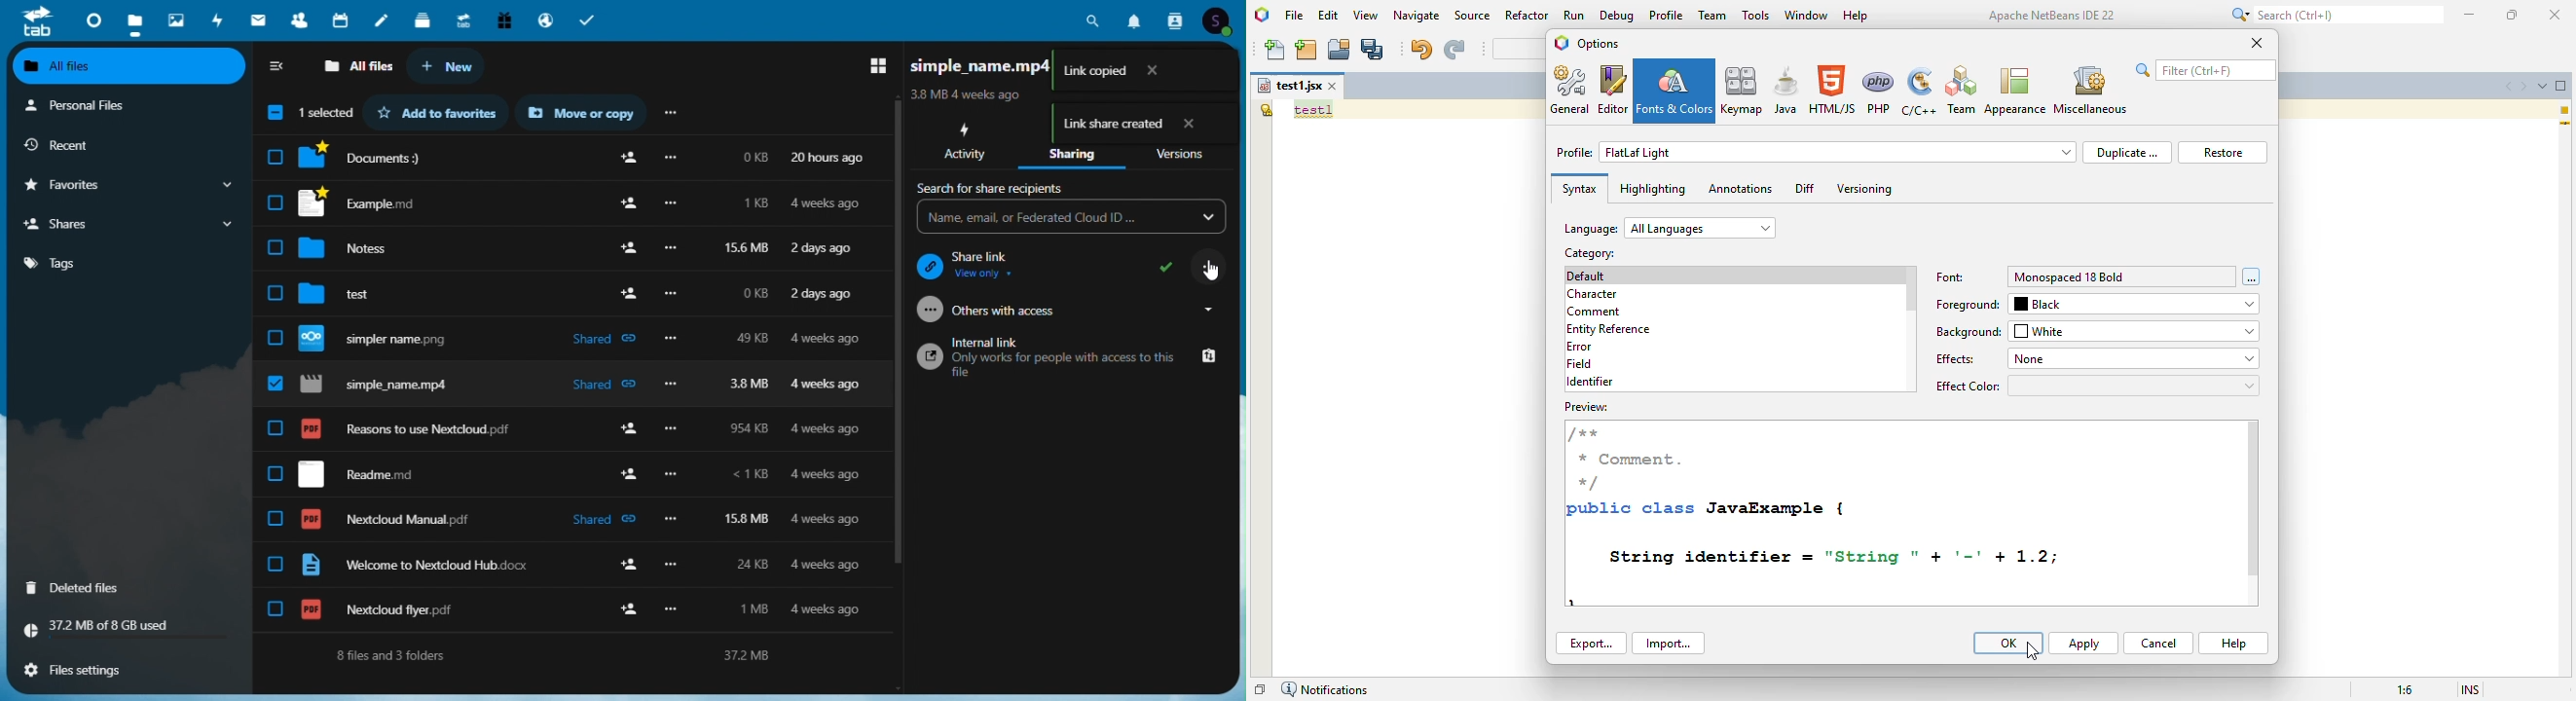 The image size is (2576, 728). Describe the element at coordinates (1136, 18) in the screenshot. I see `Notifications` at that location.